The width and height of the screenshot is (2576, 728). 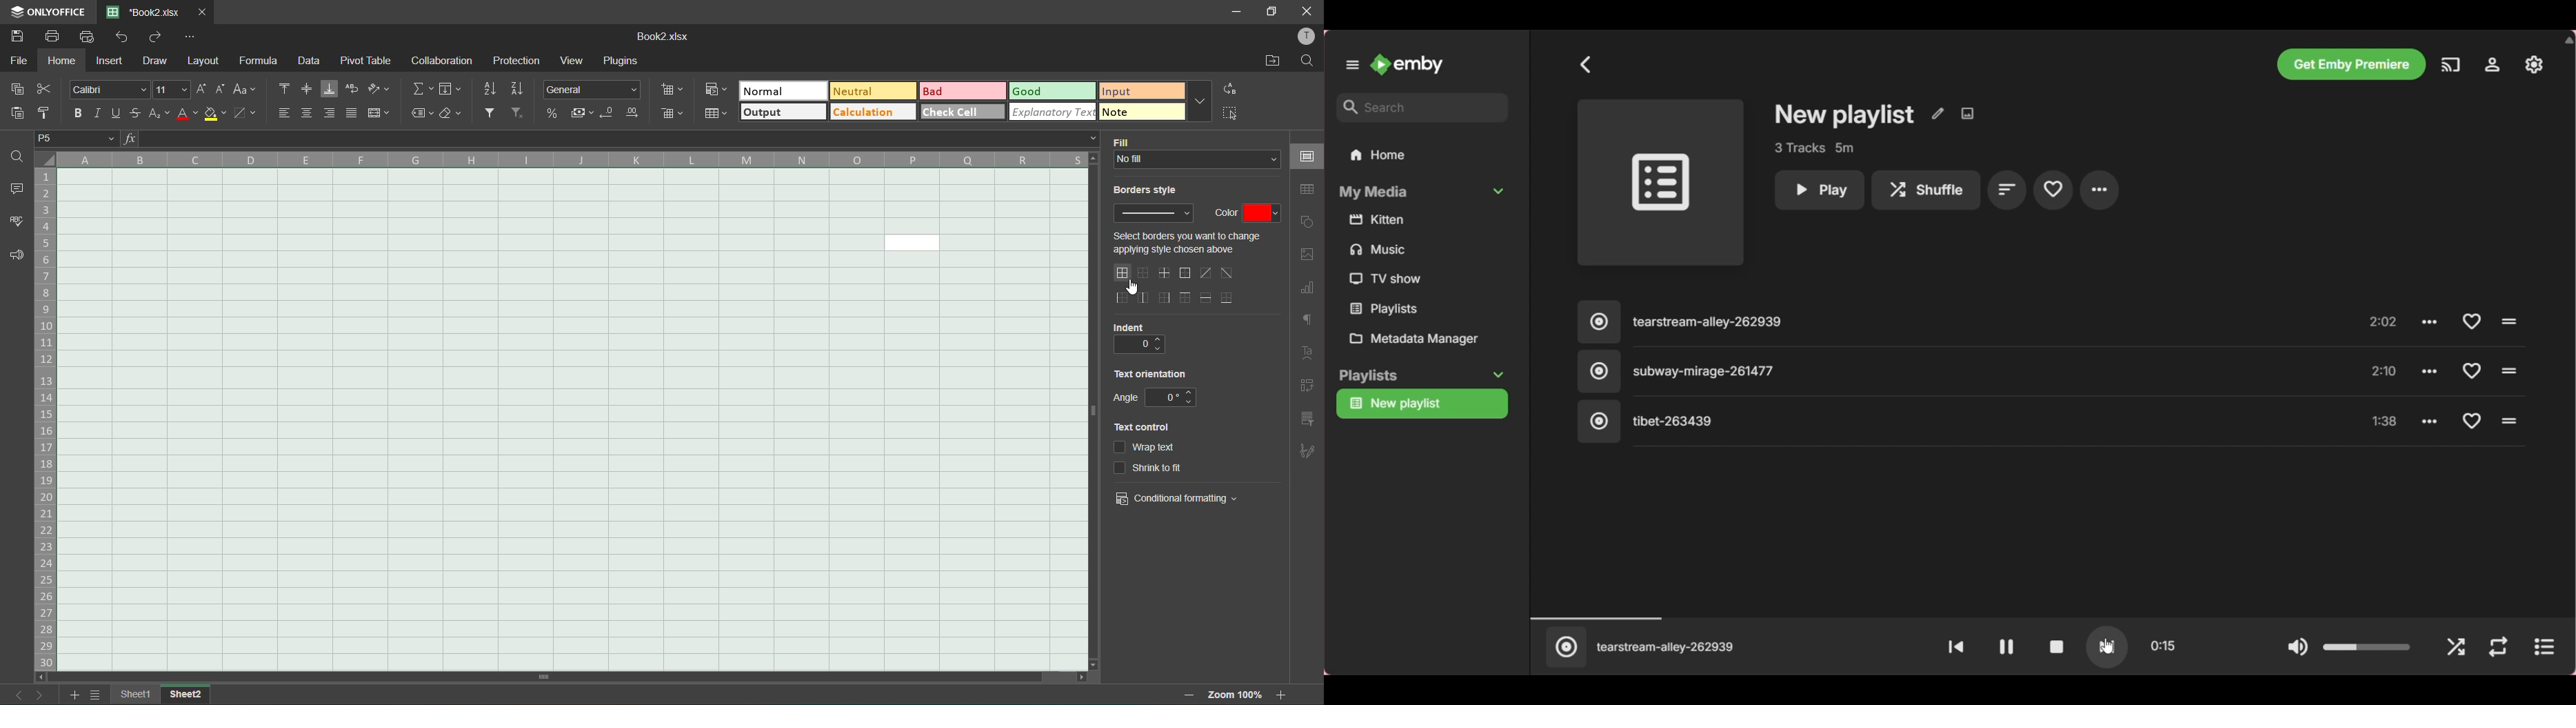 I want to click on formula bar, so click(x=621, y=138).